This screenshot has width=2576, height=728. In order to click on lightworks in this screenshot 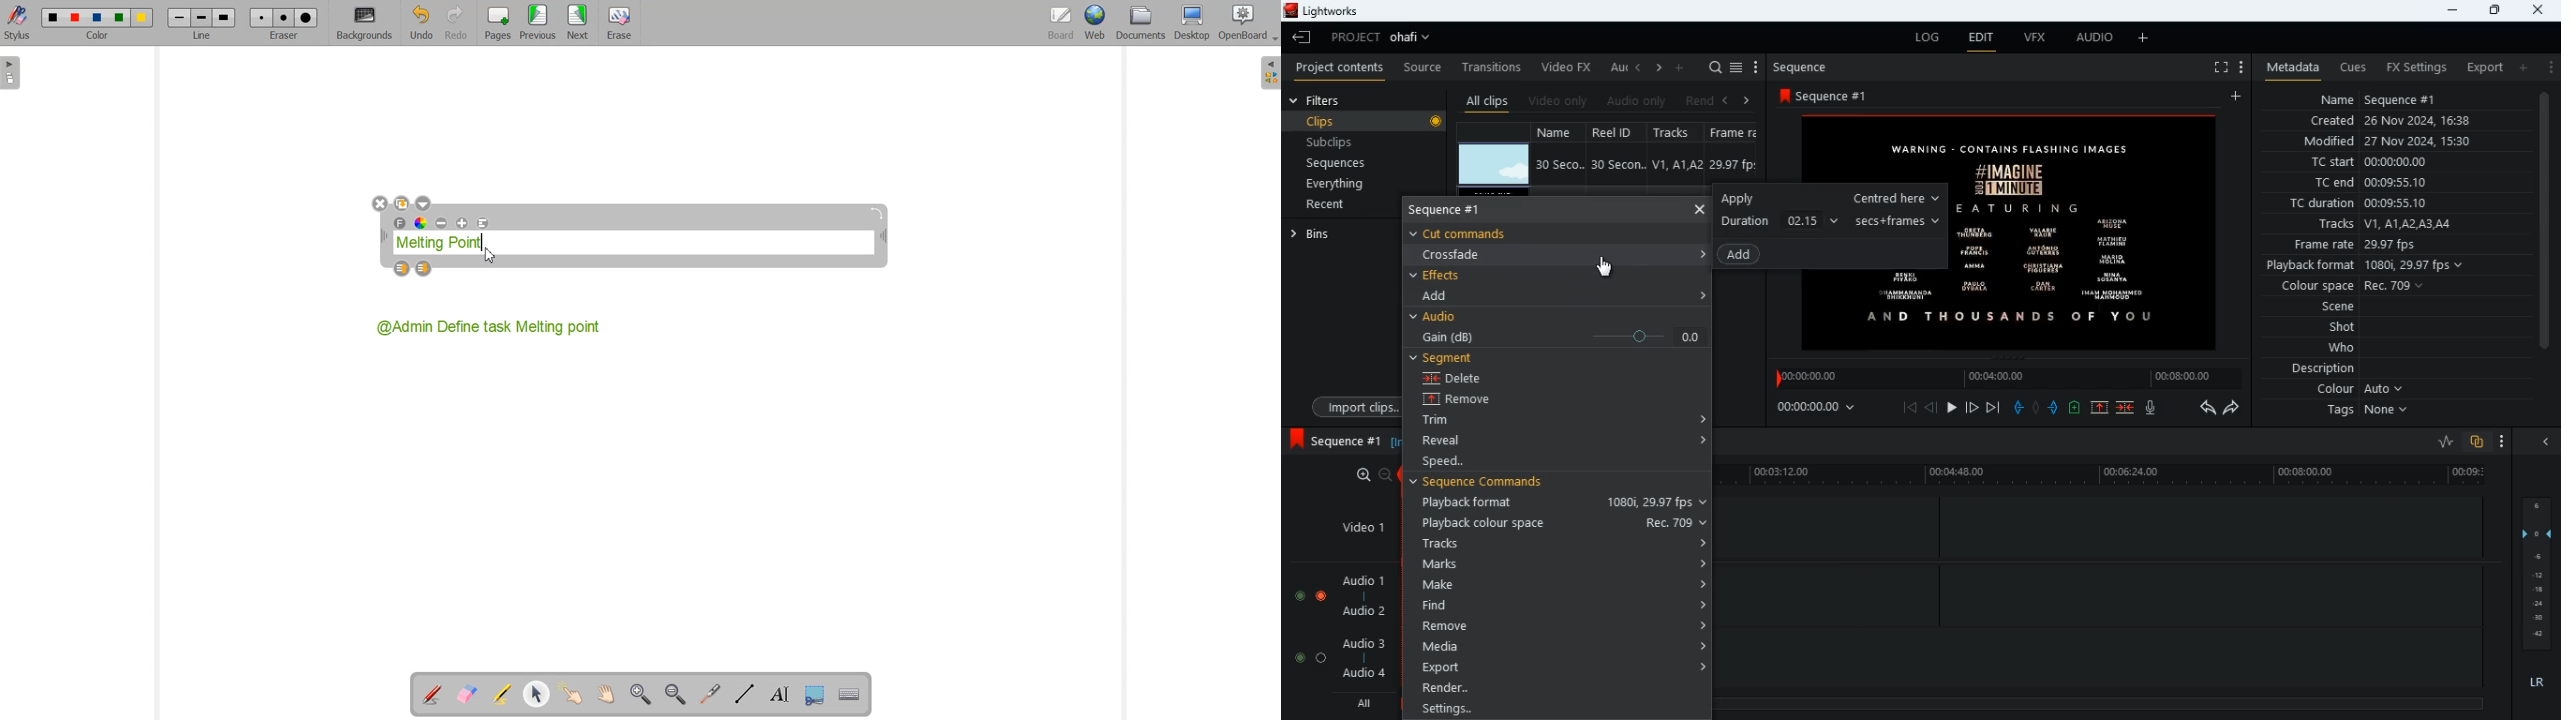, I will do `click(1328, 12)`.